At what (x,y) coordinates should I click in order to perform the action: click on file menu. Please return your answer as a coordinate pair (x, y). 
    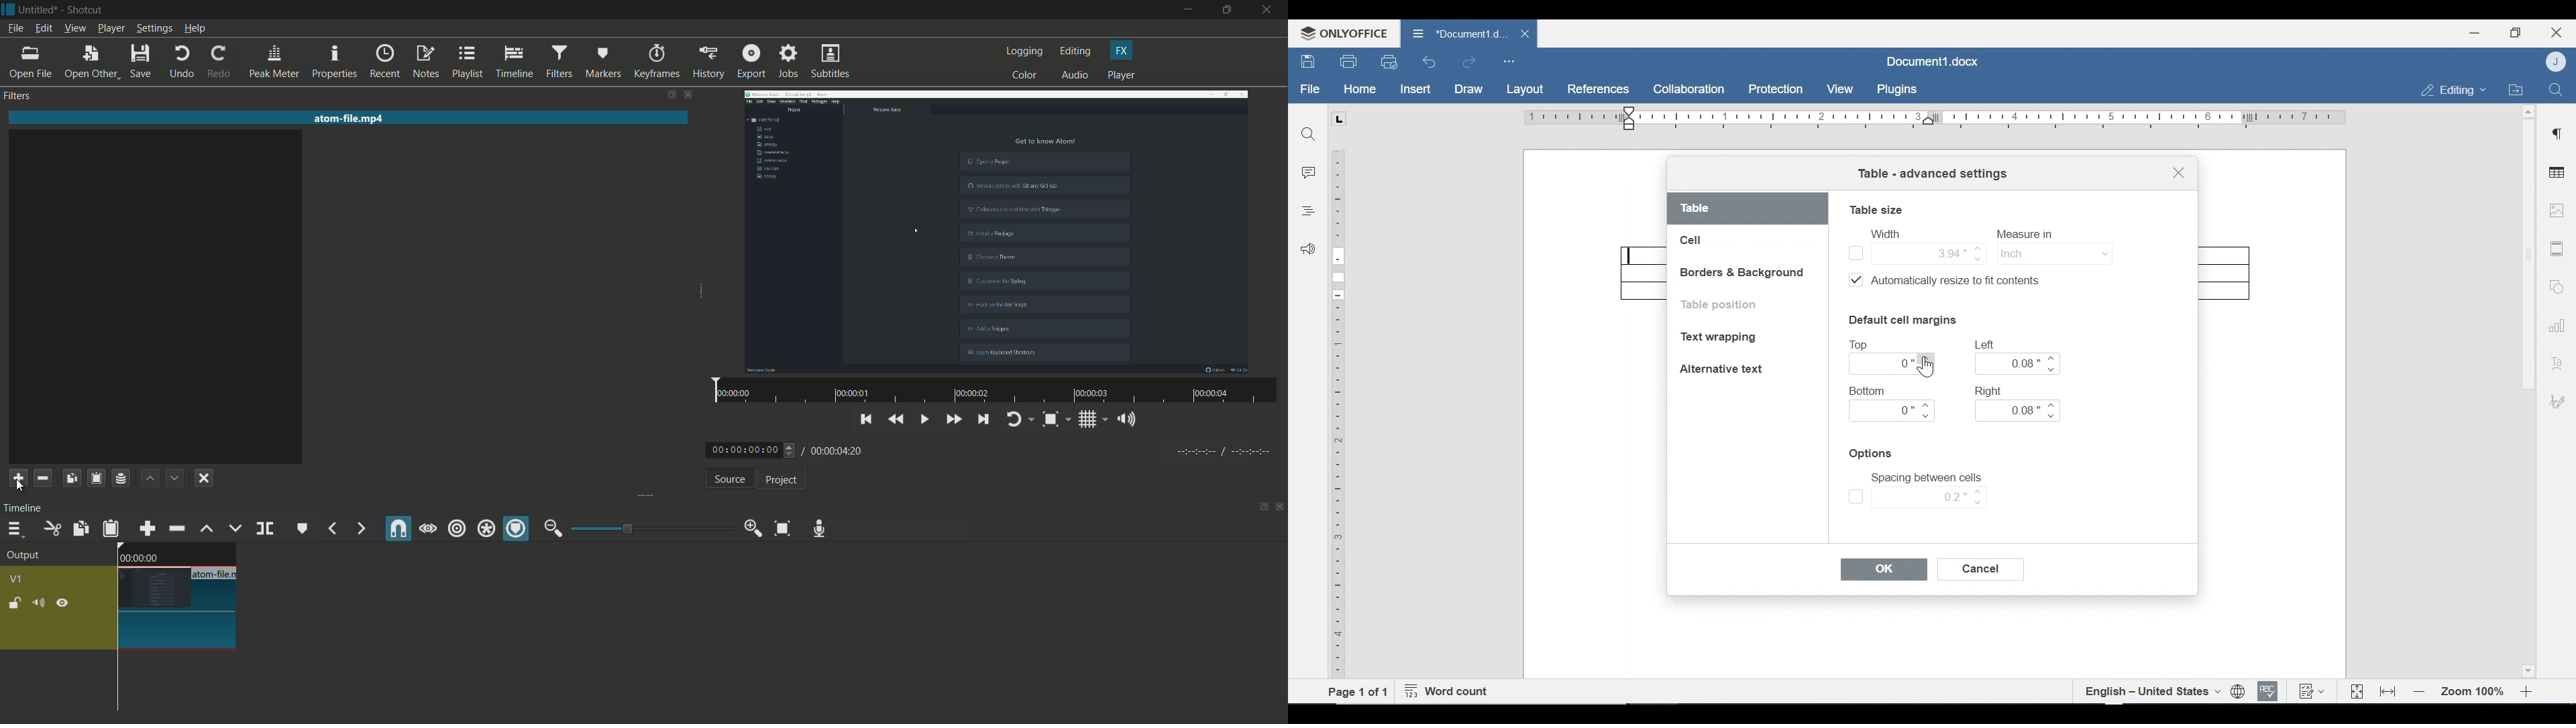
    Looking at the image, I should click on (15, 28).